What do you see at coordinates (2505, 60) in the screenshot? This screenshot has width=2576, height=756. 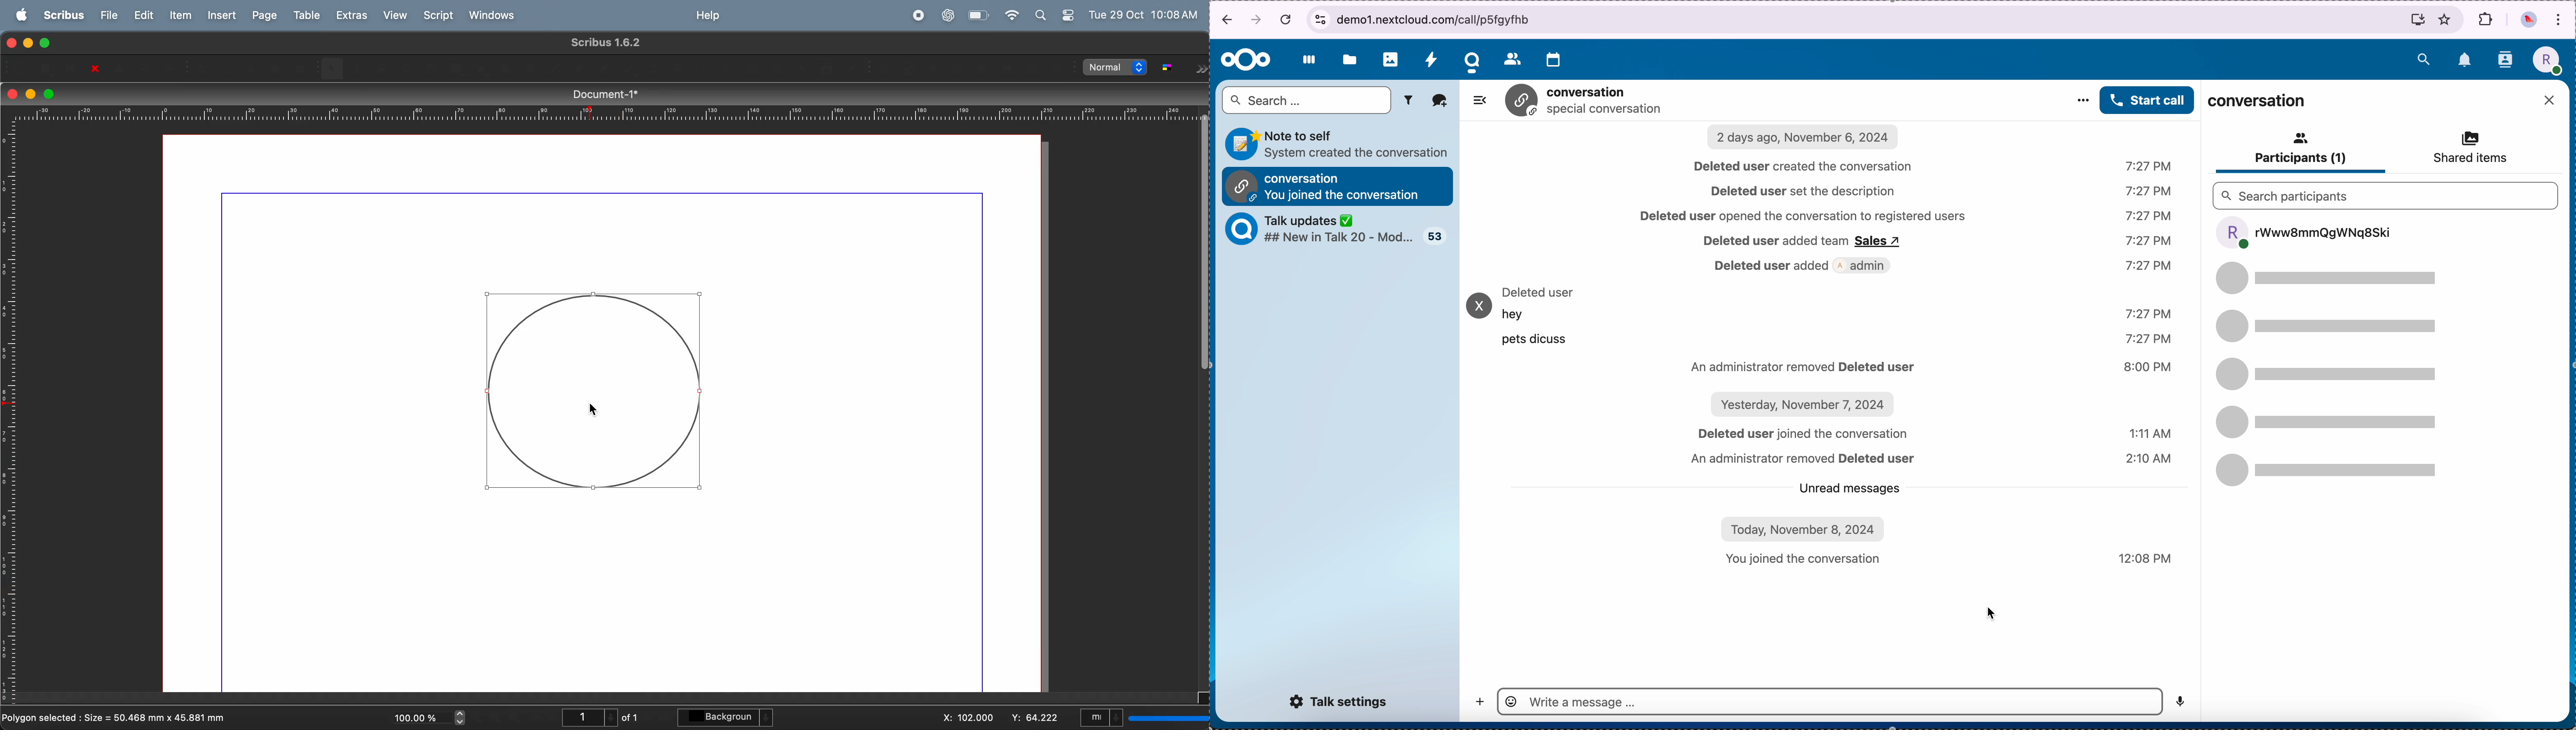 I see `contacts` at bounding box center [2505, 60].